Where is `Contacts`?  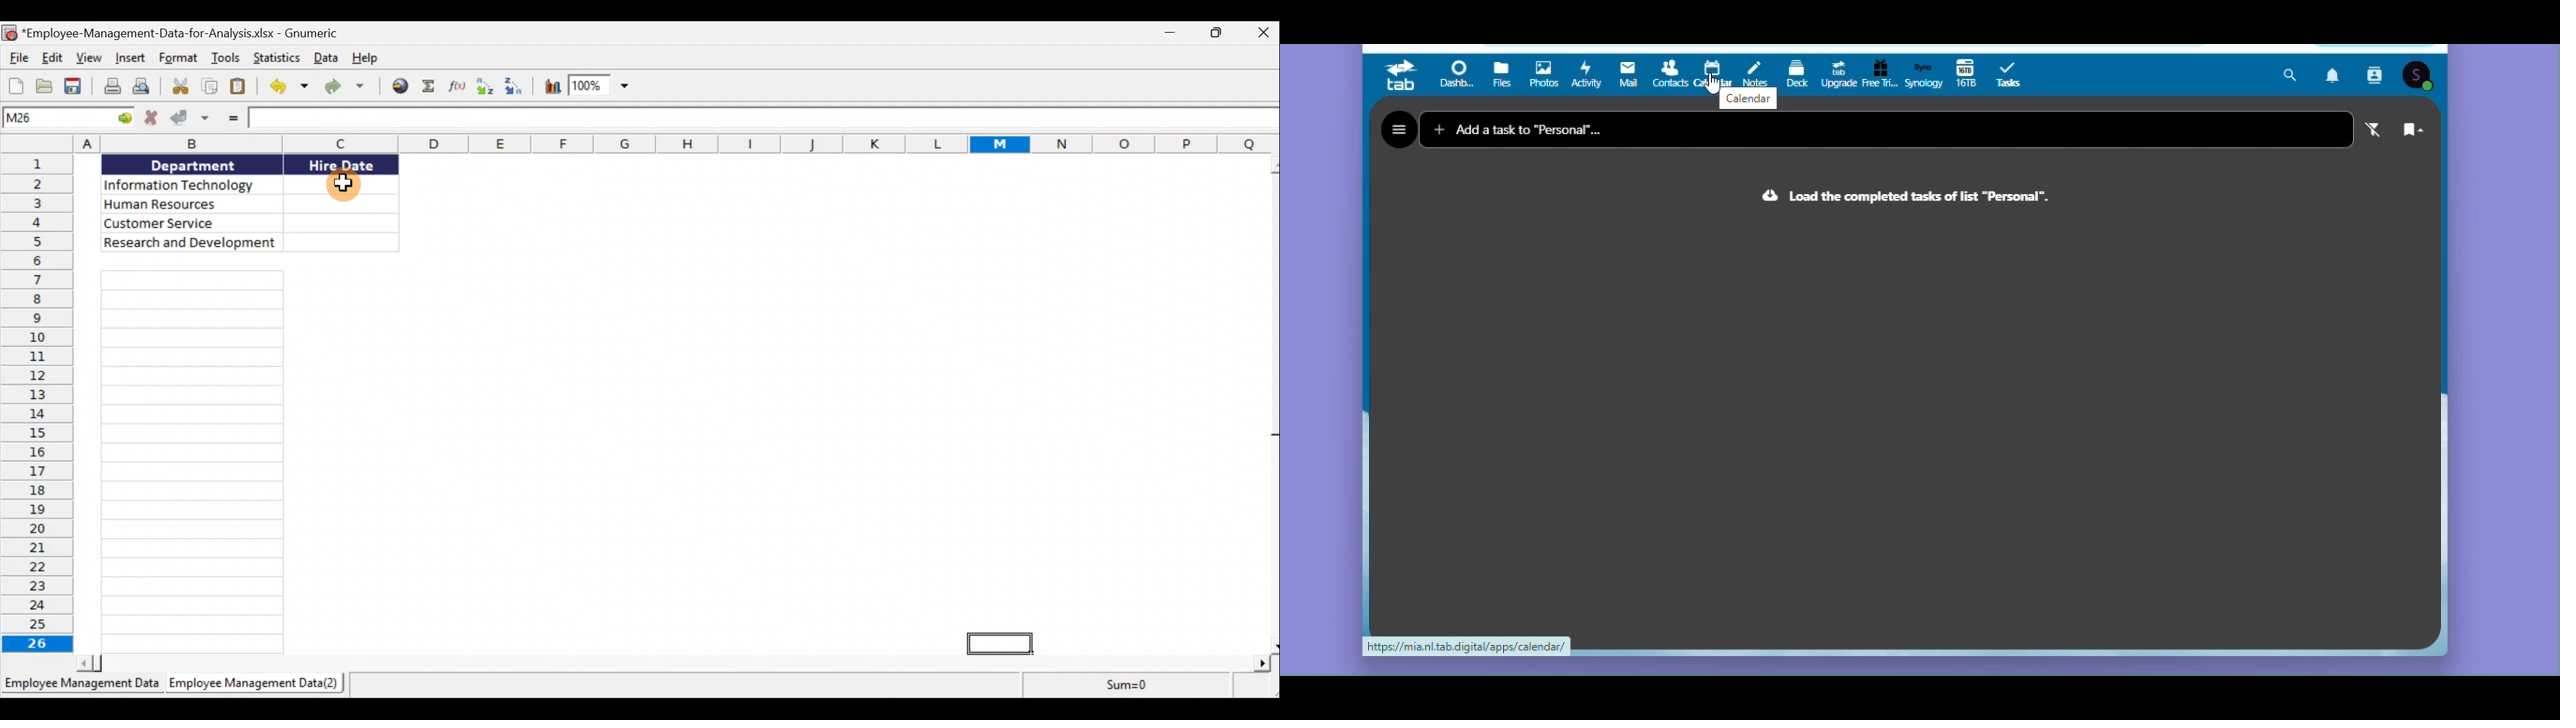
Contacts is located at coordinates (1669, 76).